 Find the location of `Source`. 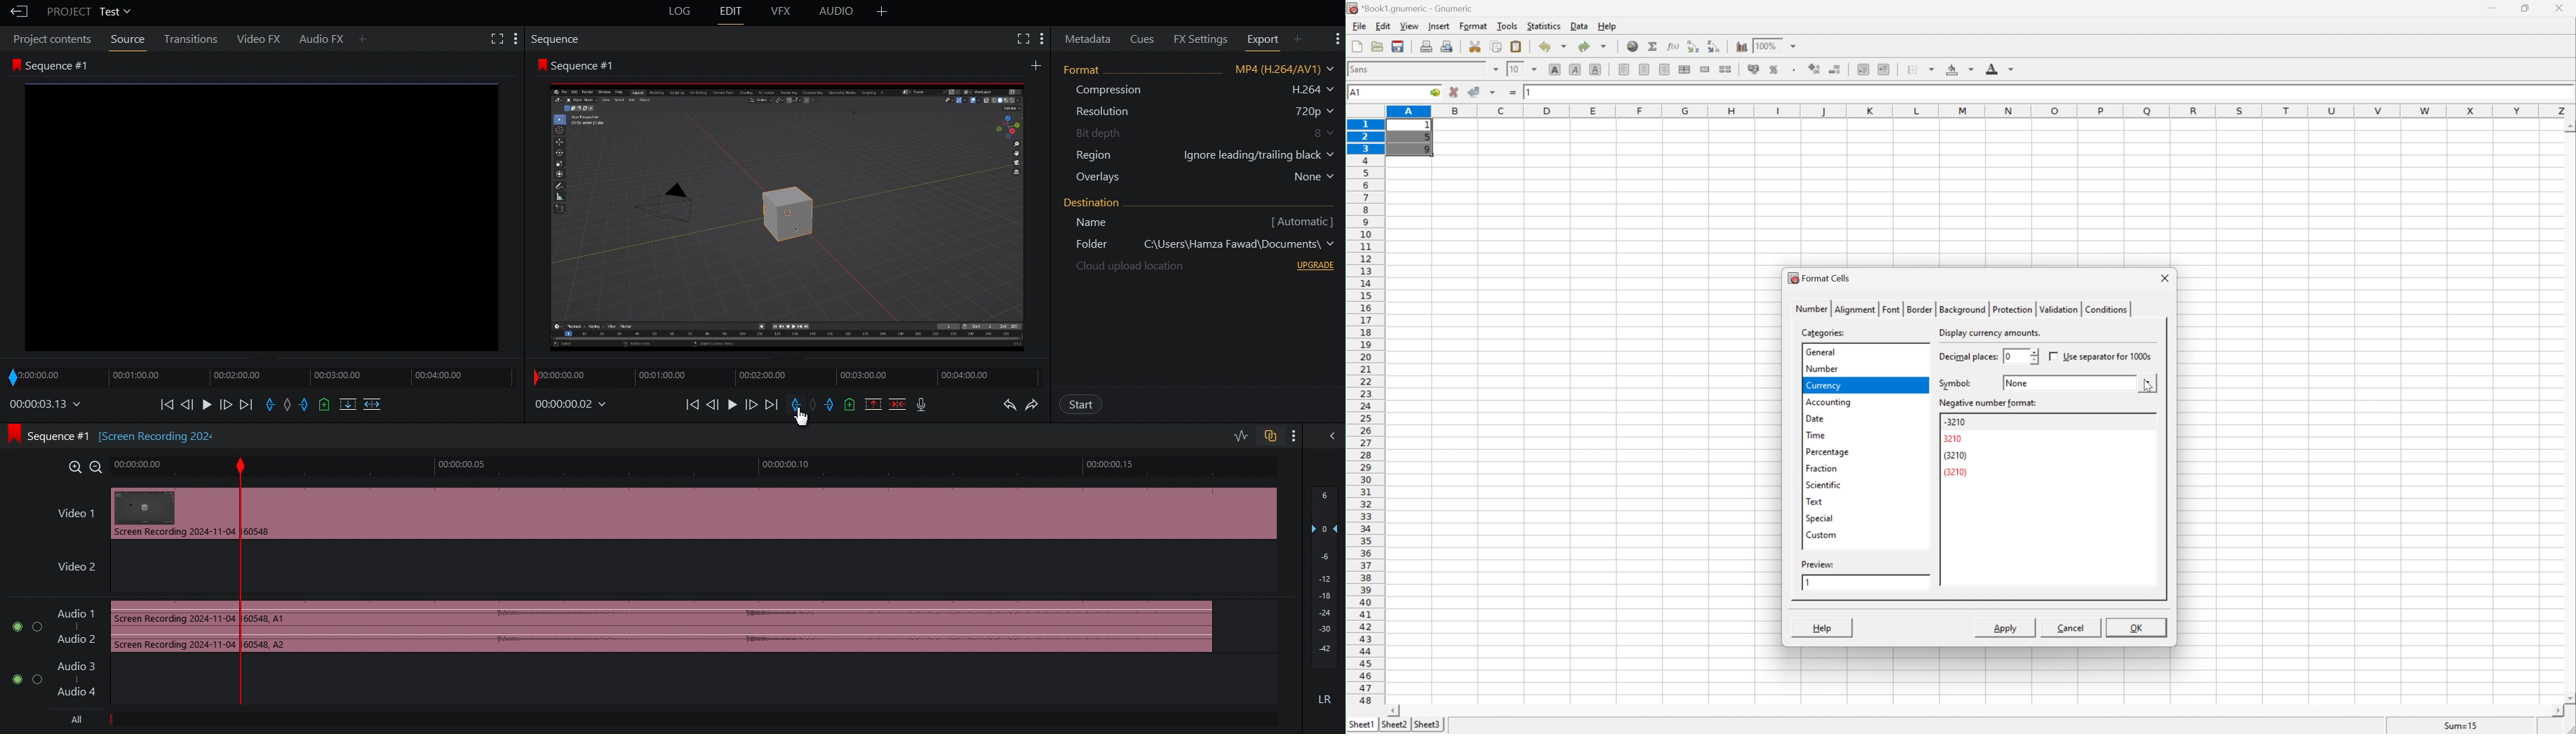

Source is located at coordinates (127, 40).